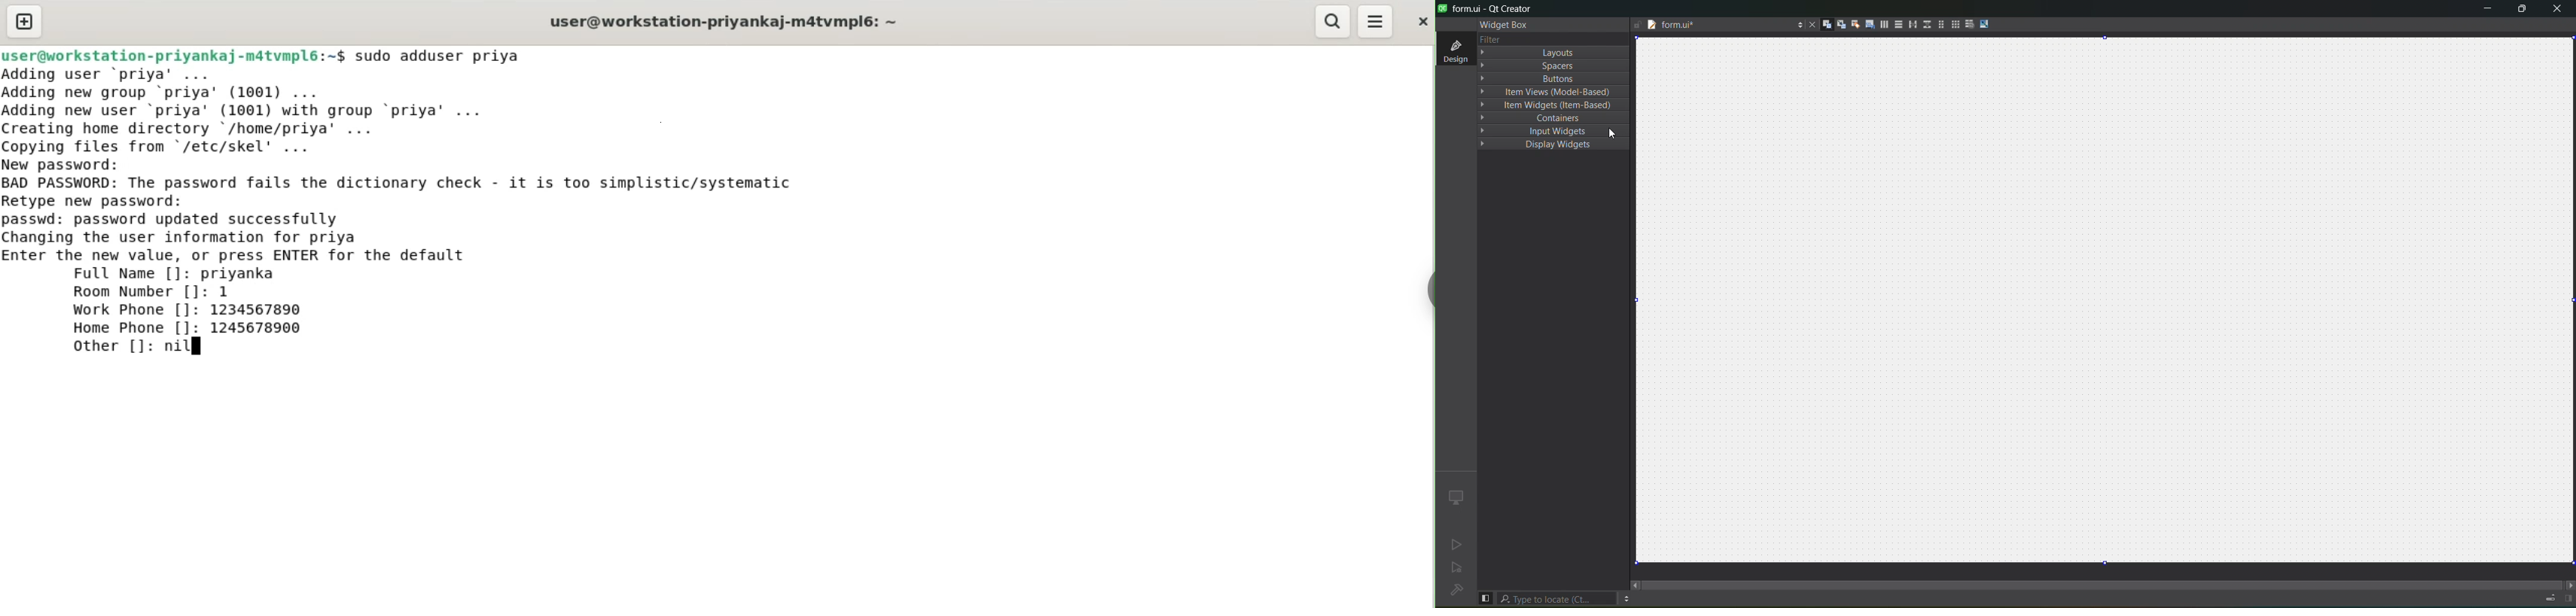 This screenshot has height=616, width=2576. Describe the element at coordinates (1486, 597) in the screenshot. I see `show left` at that location.